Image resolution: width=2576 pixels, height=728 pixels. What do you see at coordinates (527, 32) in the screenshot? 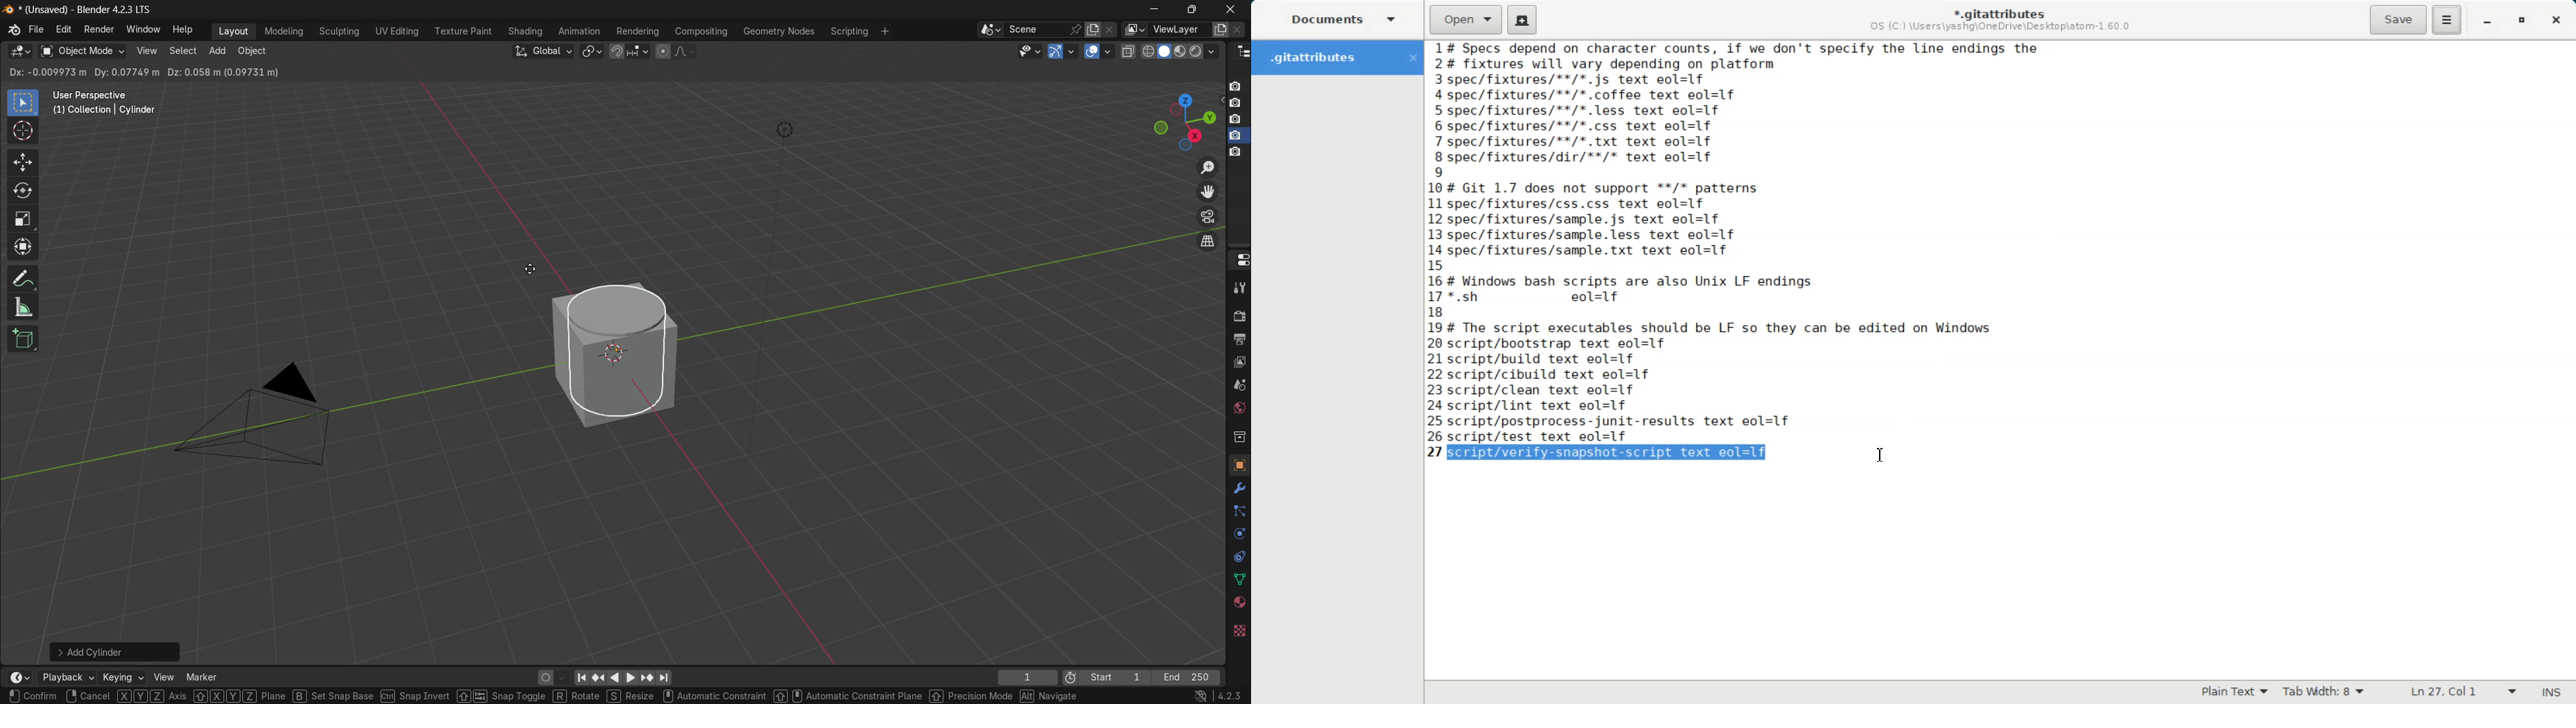
I see `shading menu` at bounding box center [527, 32].